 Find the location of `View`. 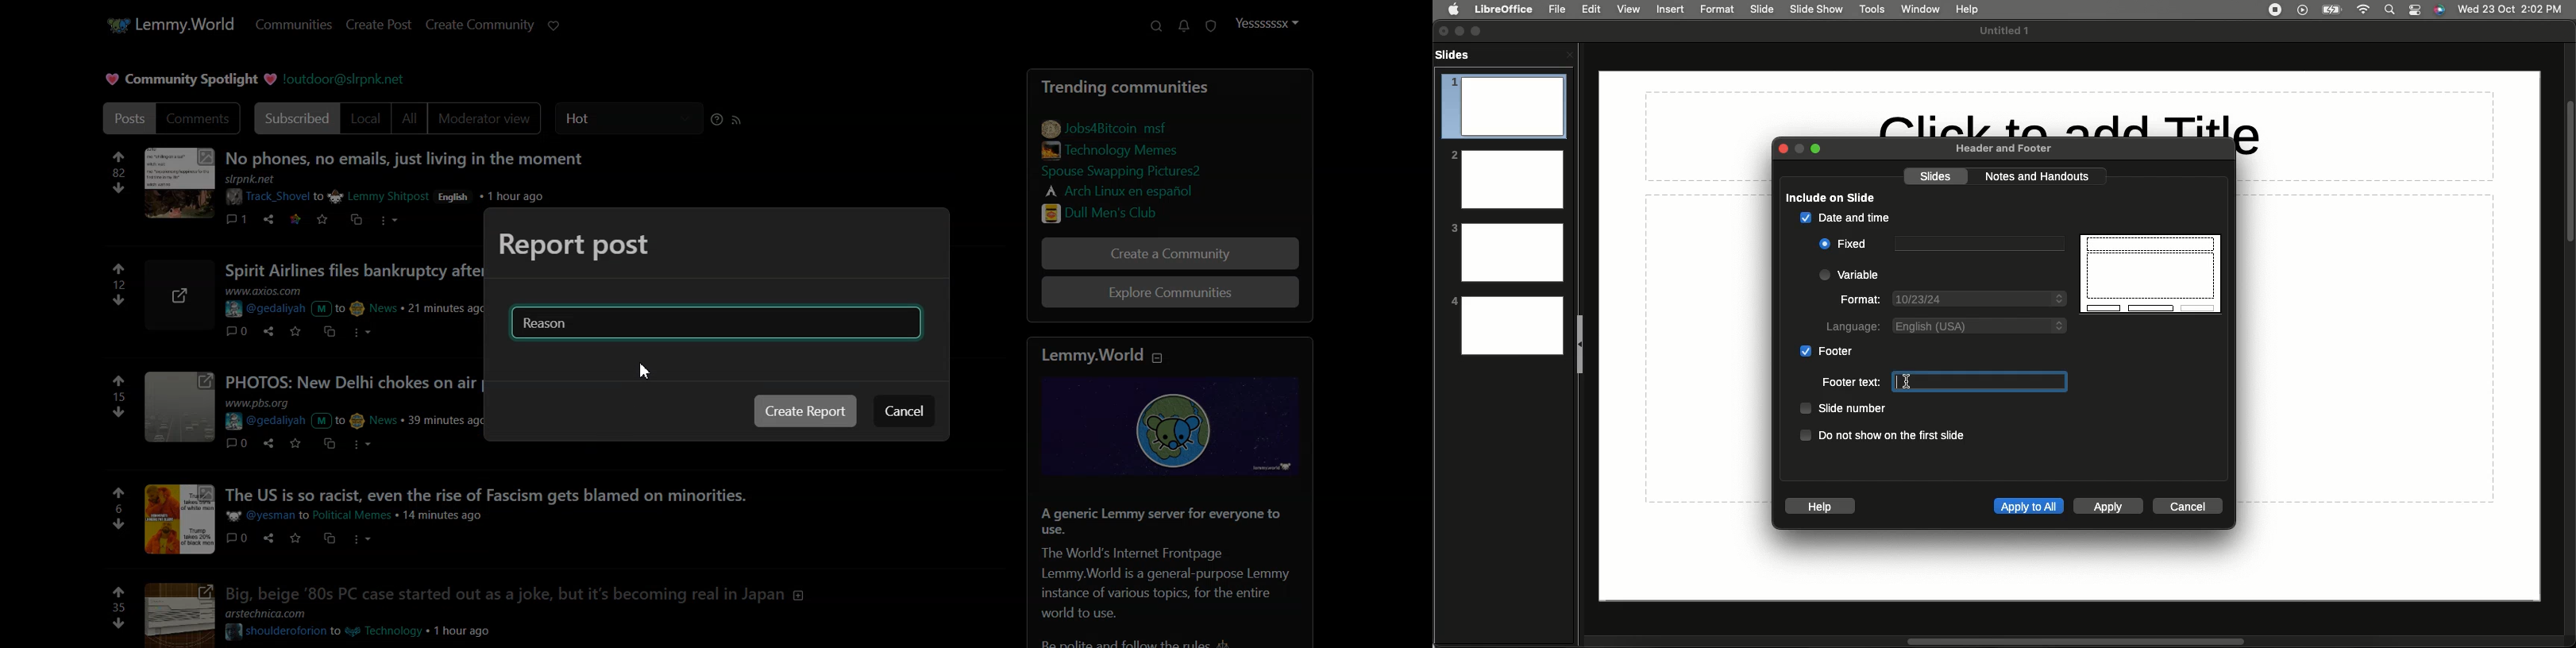

View is located at coordinates (1628, 9).